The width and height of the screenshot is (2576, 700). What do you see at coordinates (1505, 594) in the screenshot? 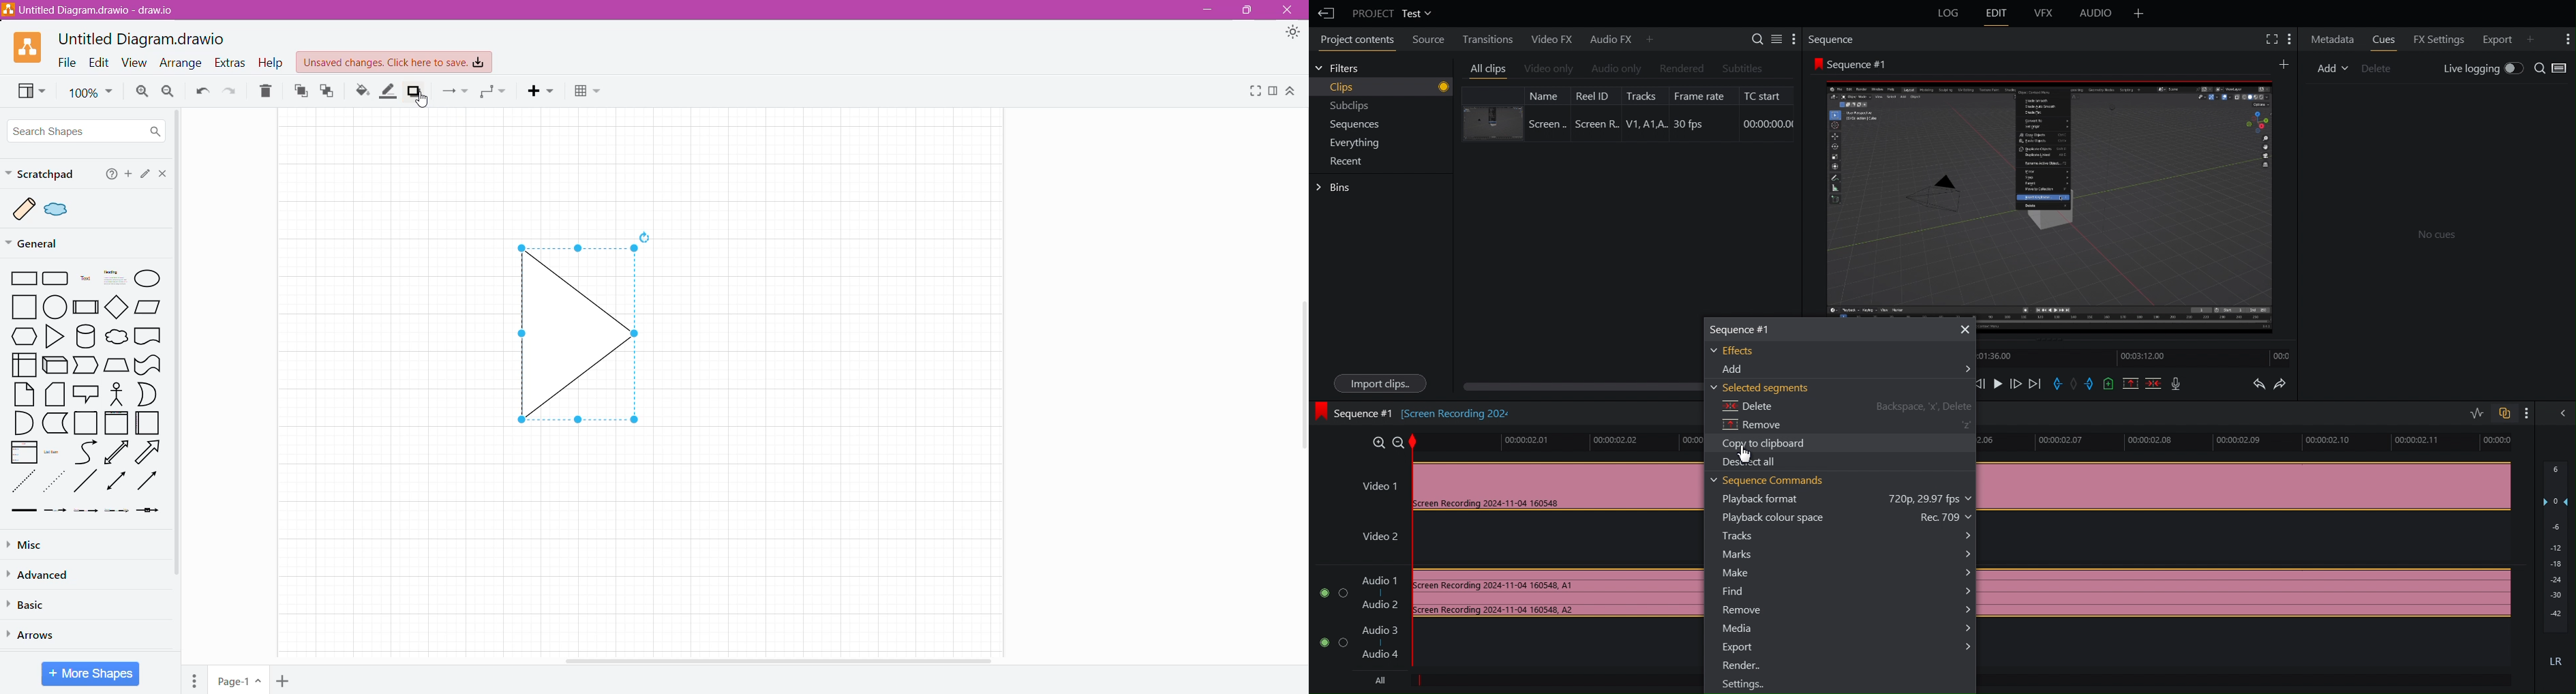
I see `Audio Track 1` at bounding box center [1505, 594].